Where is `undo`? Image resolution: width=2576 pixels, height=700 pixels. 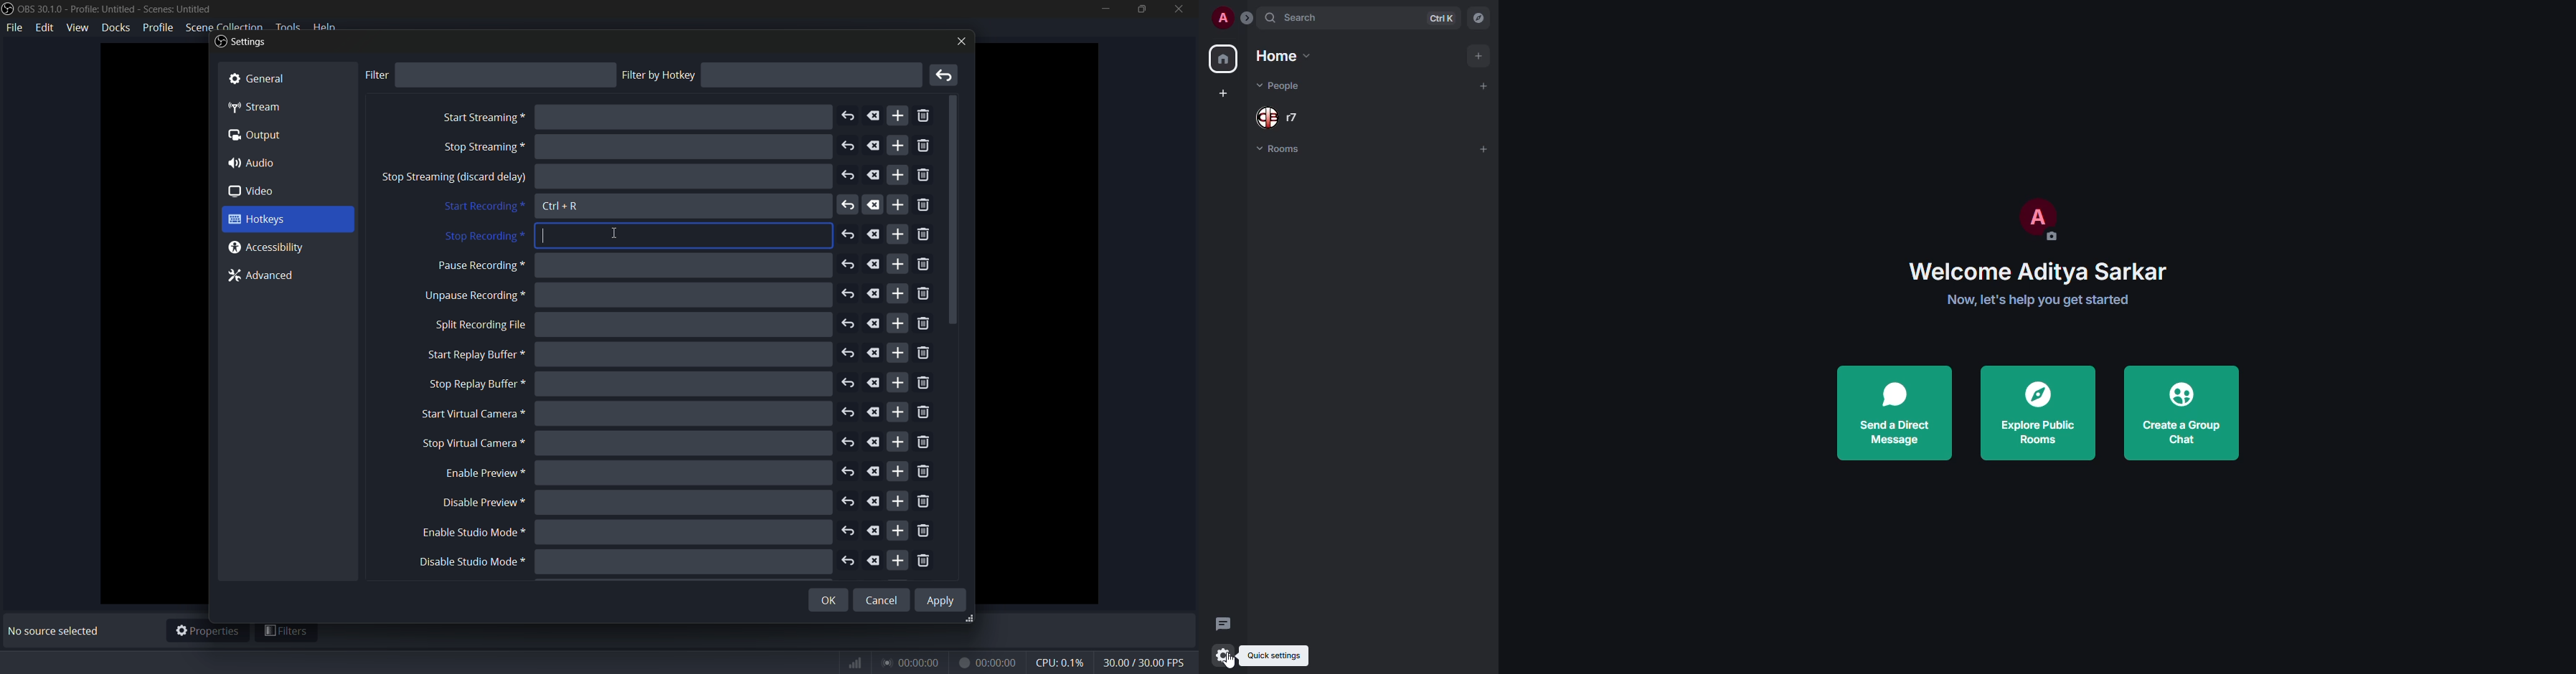 undo is located at coordinates (849, 295).